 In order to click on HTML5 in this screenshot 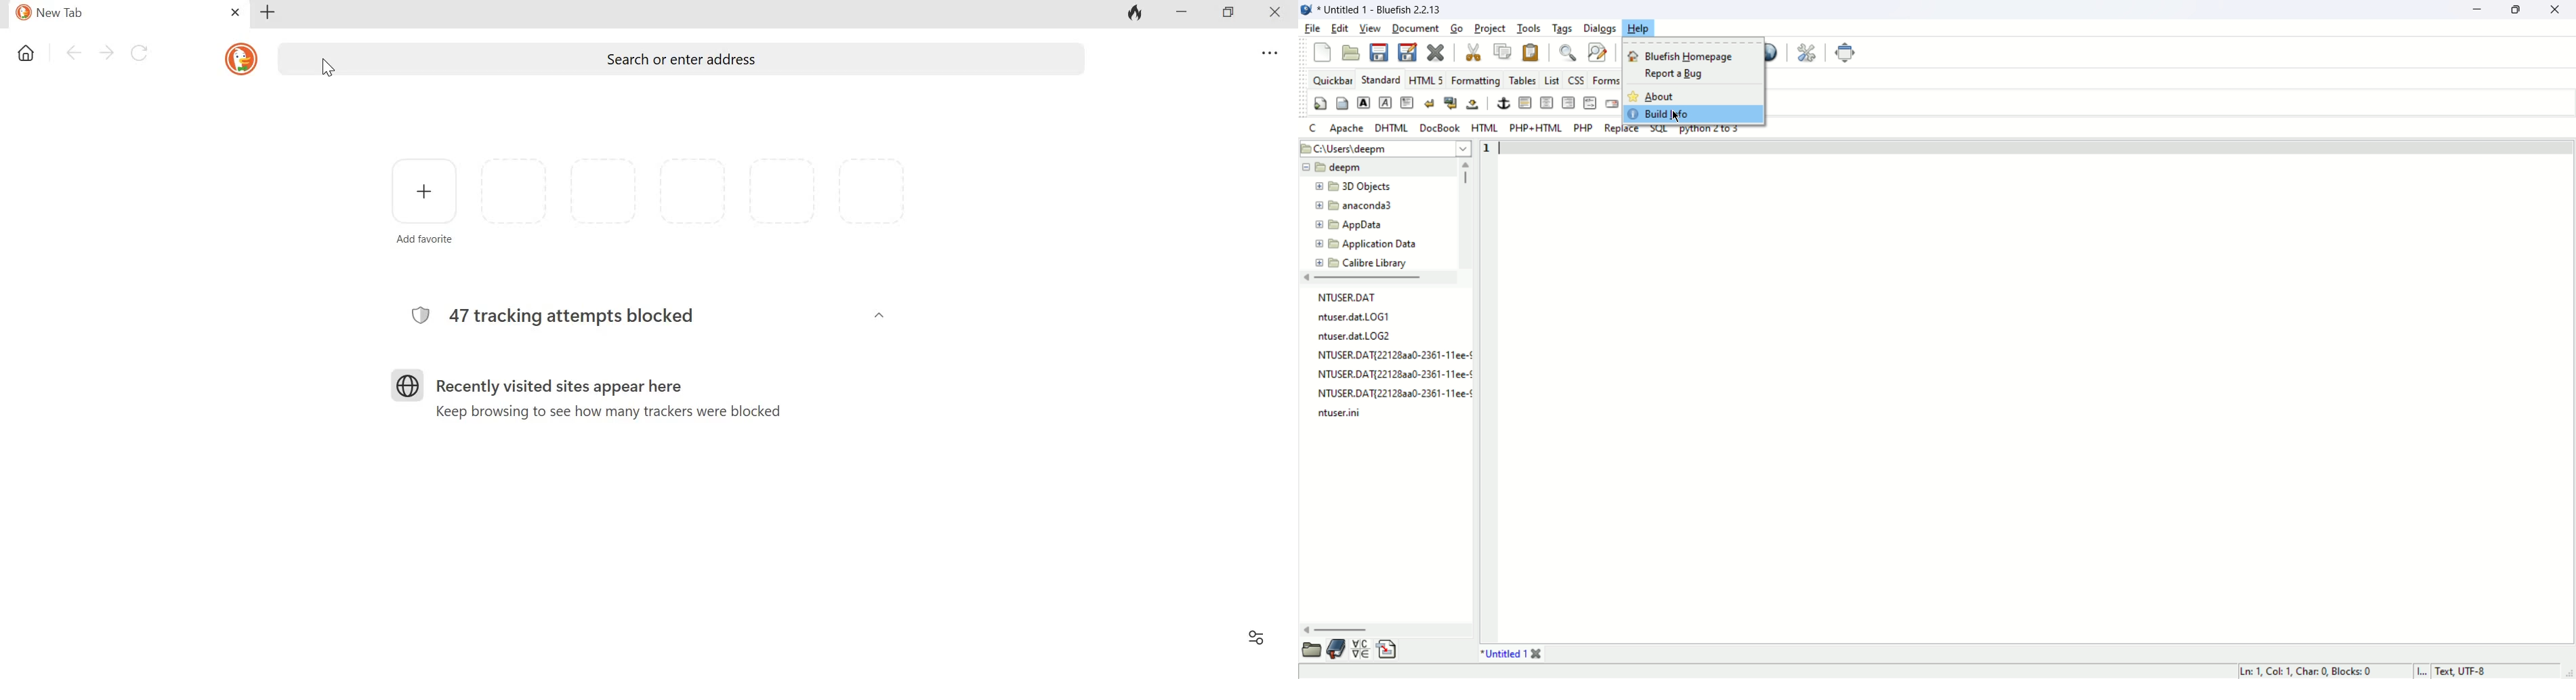, I will do `click(1425, 80)`.